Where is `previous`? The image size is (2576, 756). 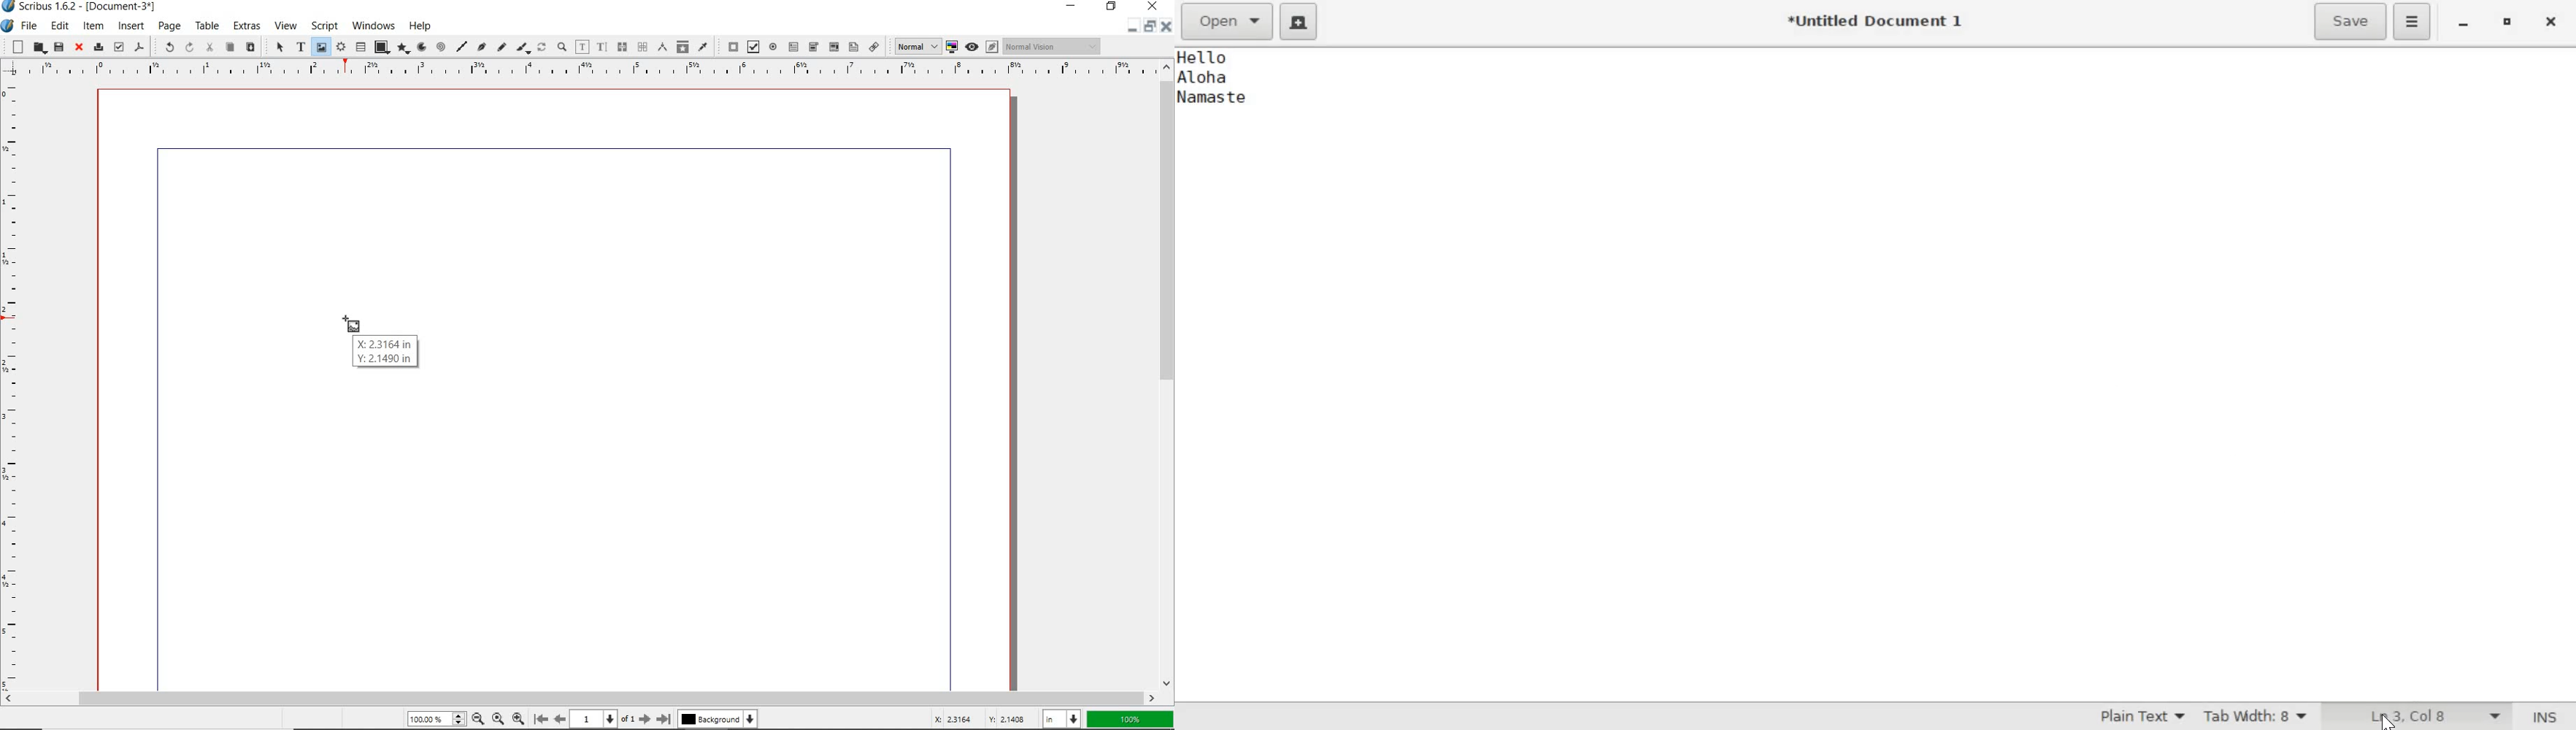 previous is located at coordinates (561, 720).